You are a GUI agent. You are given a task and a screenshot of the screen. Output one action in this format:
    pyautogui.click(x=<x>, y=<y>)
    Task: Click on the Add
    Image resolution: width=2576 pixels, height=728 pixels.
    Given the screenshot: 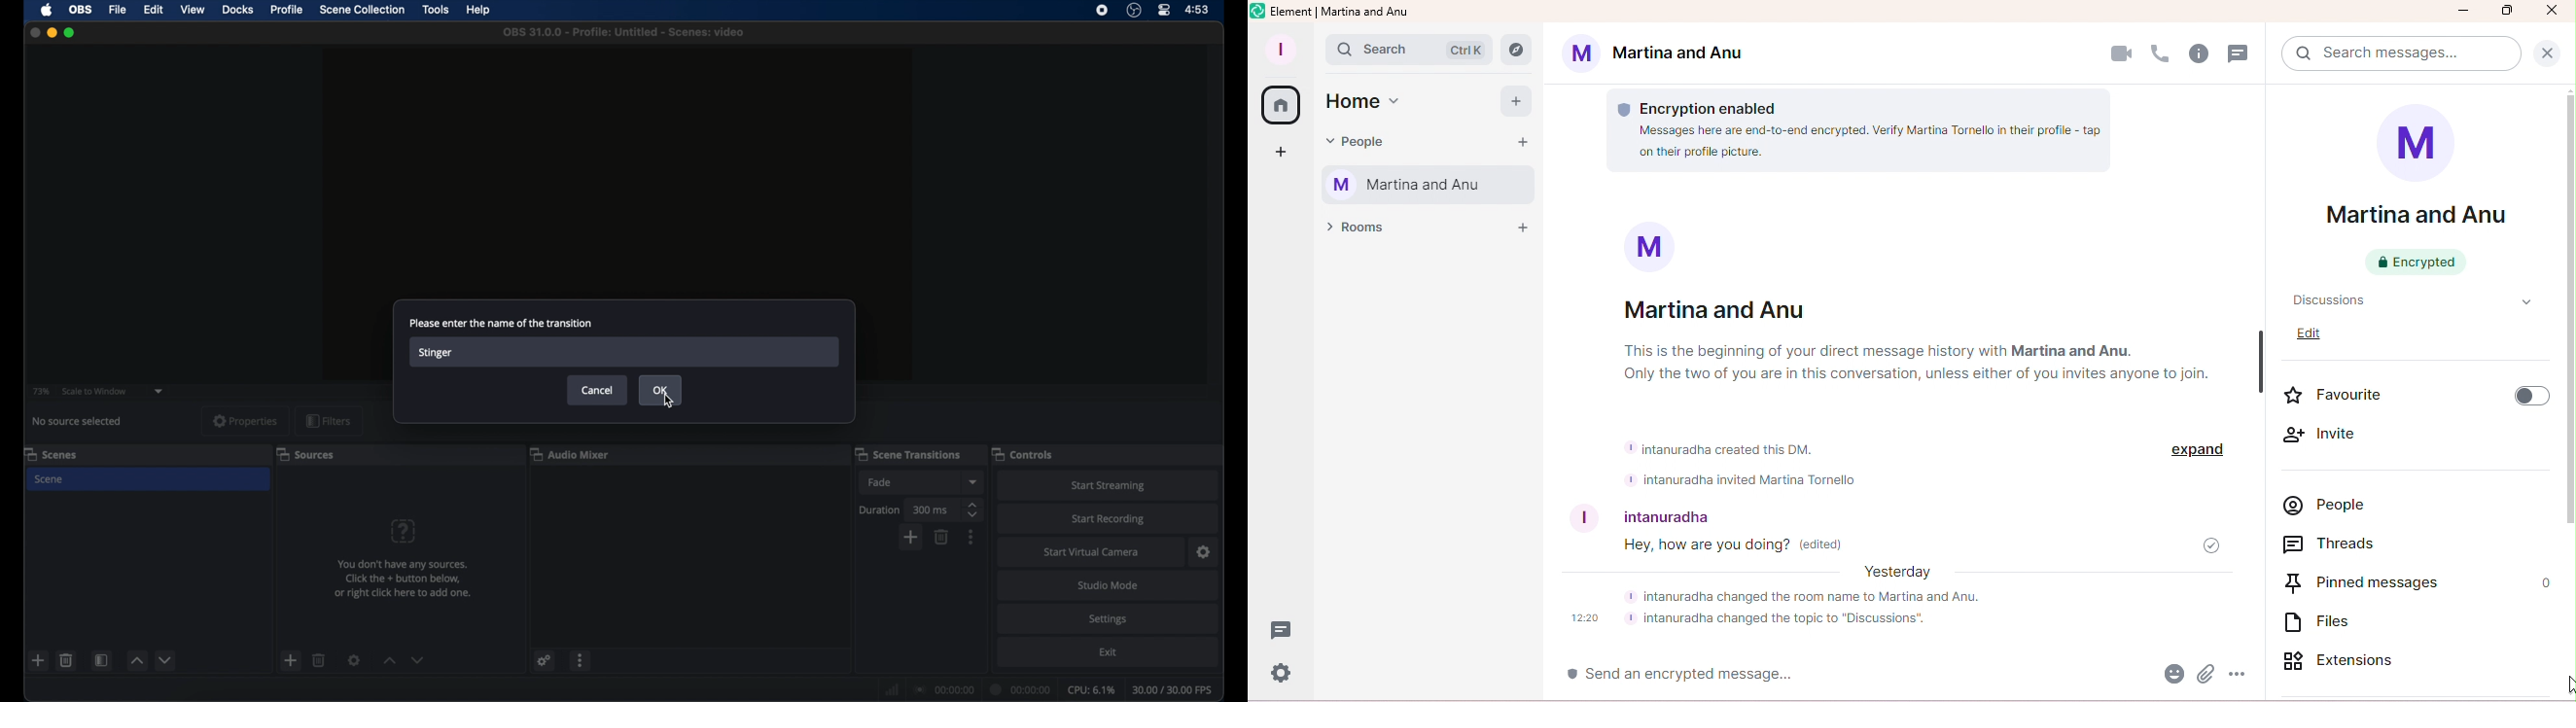 What is the action you would take?
    pyautogui.click(x=1511, y=100)
    